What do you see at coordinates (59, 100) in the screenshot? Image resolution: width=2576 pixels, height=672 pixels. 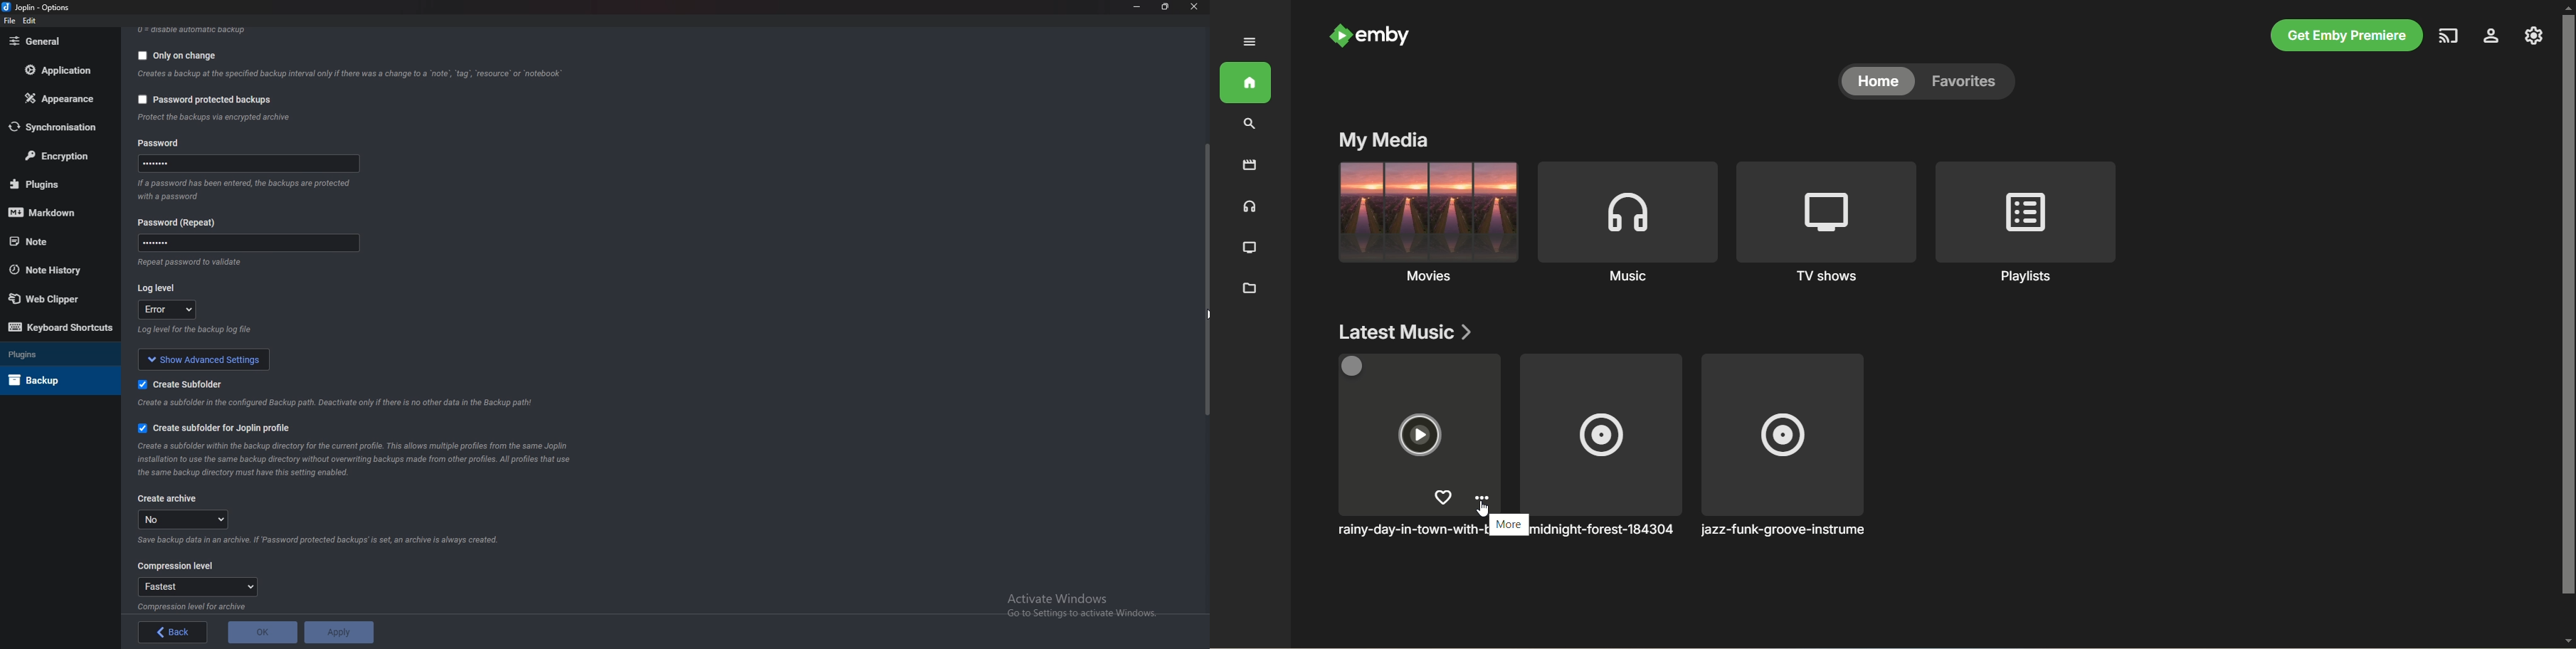 I see `Appearance` at bounding box center [59, 100].